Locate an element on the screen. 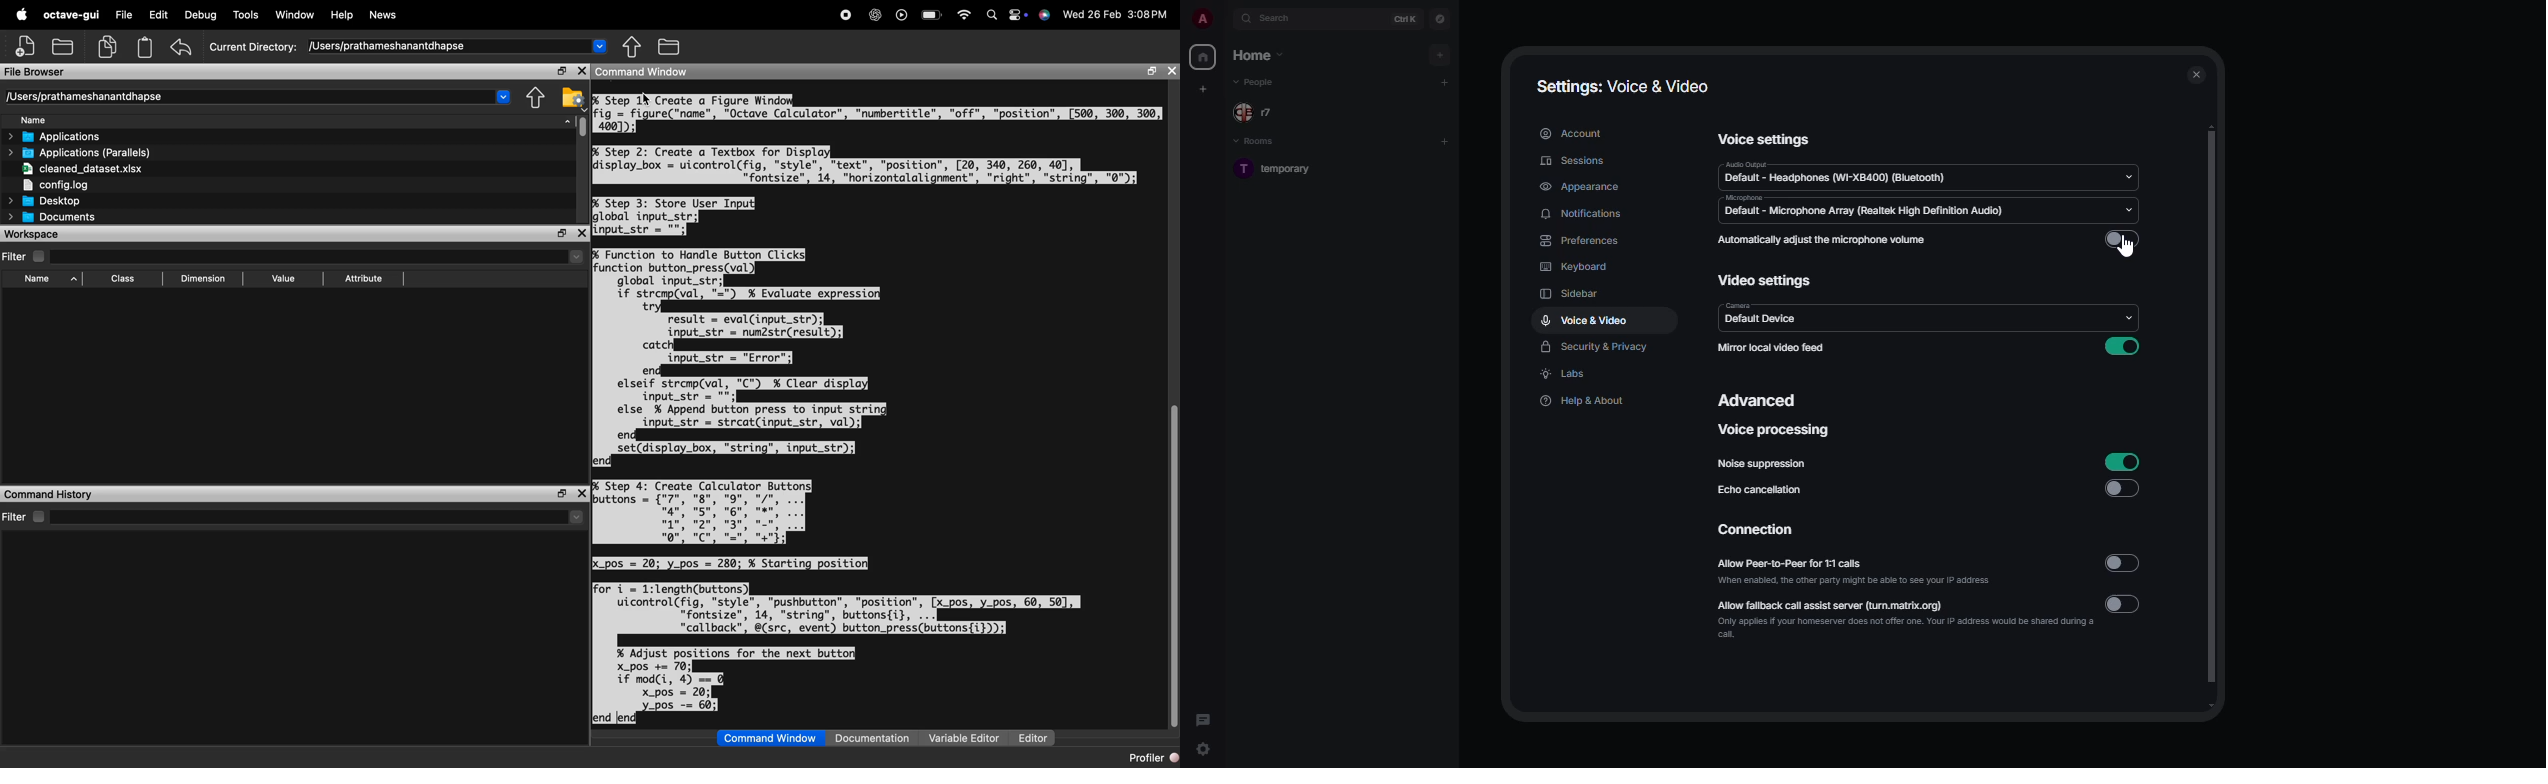 The width and height of the screenshot is (2548, 784). Class is located at coordinates (124, 281).